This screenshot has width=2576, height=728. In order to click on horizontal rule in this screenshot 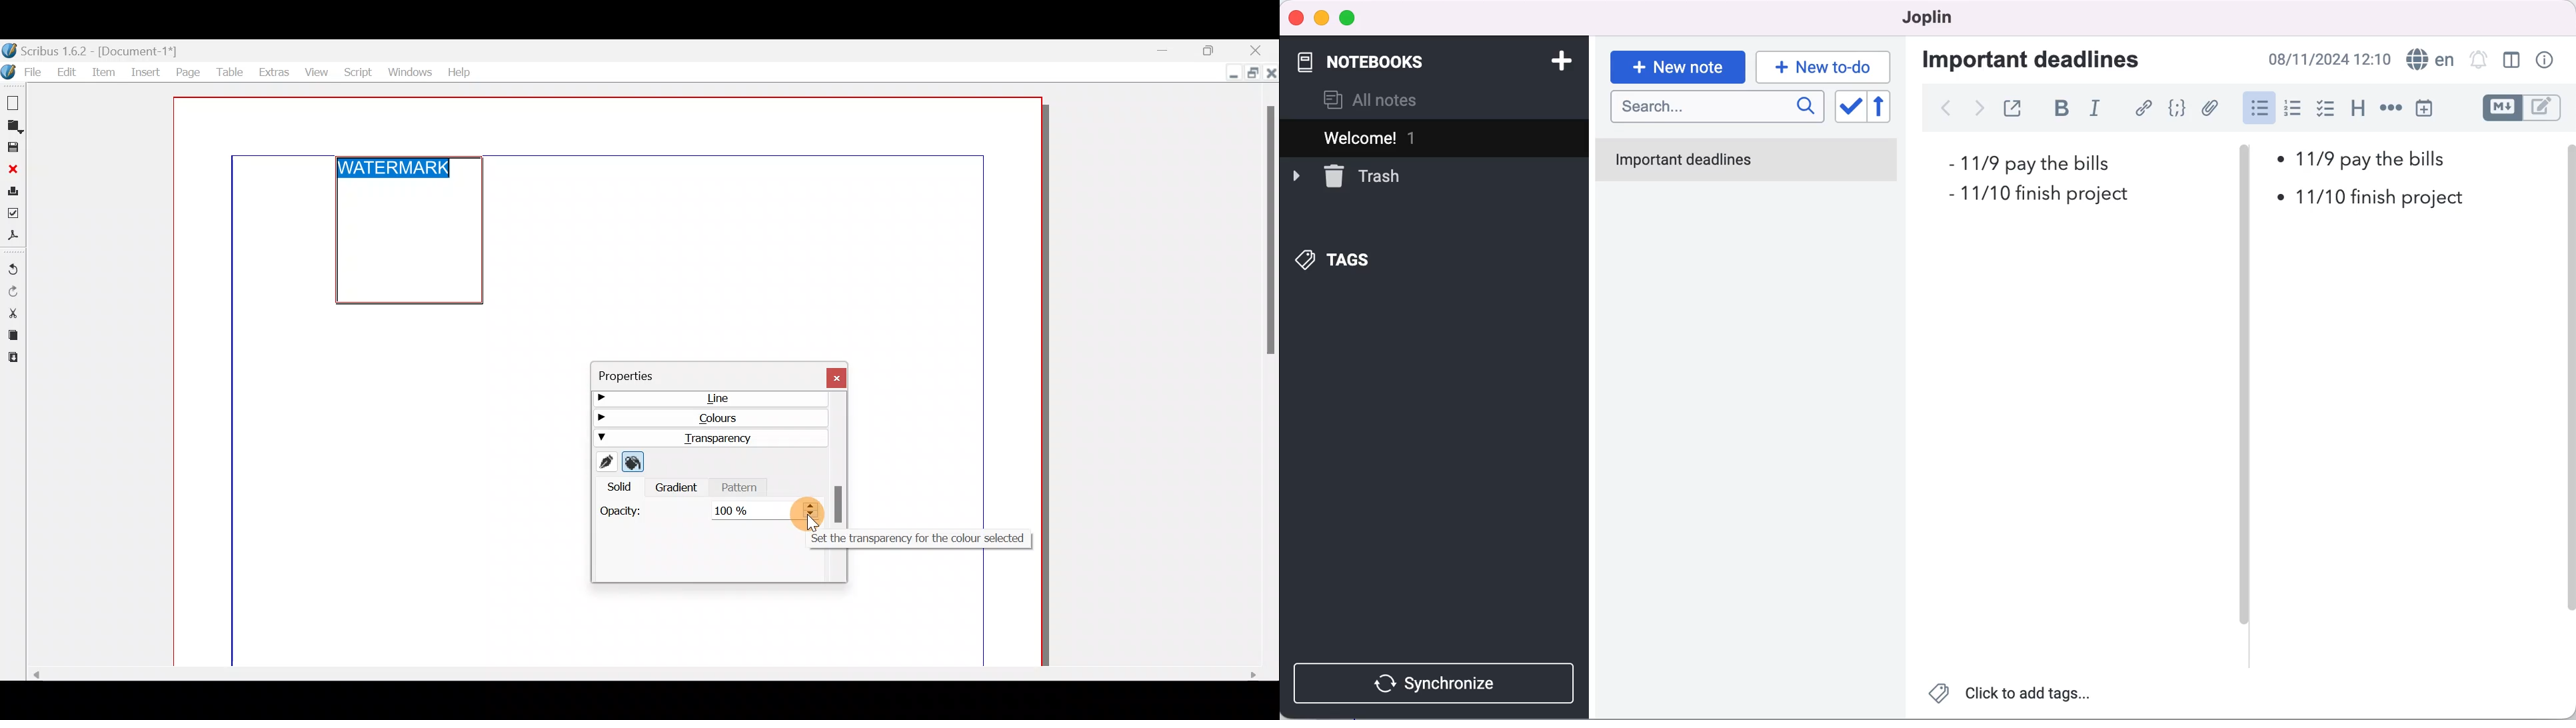, I will do `click(2390, 109)`.